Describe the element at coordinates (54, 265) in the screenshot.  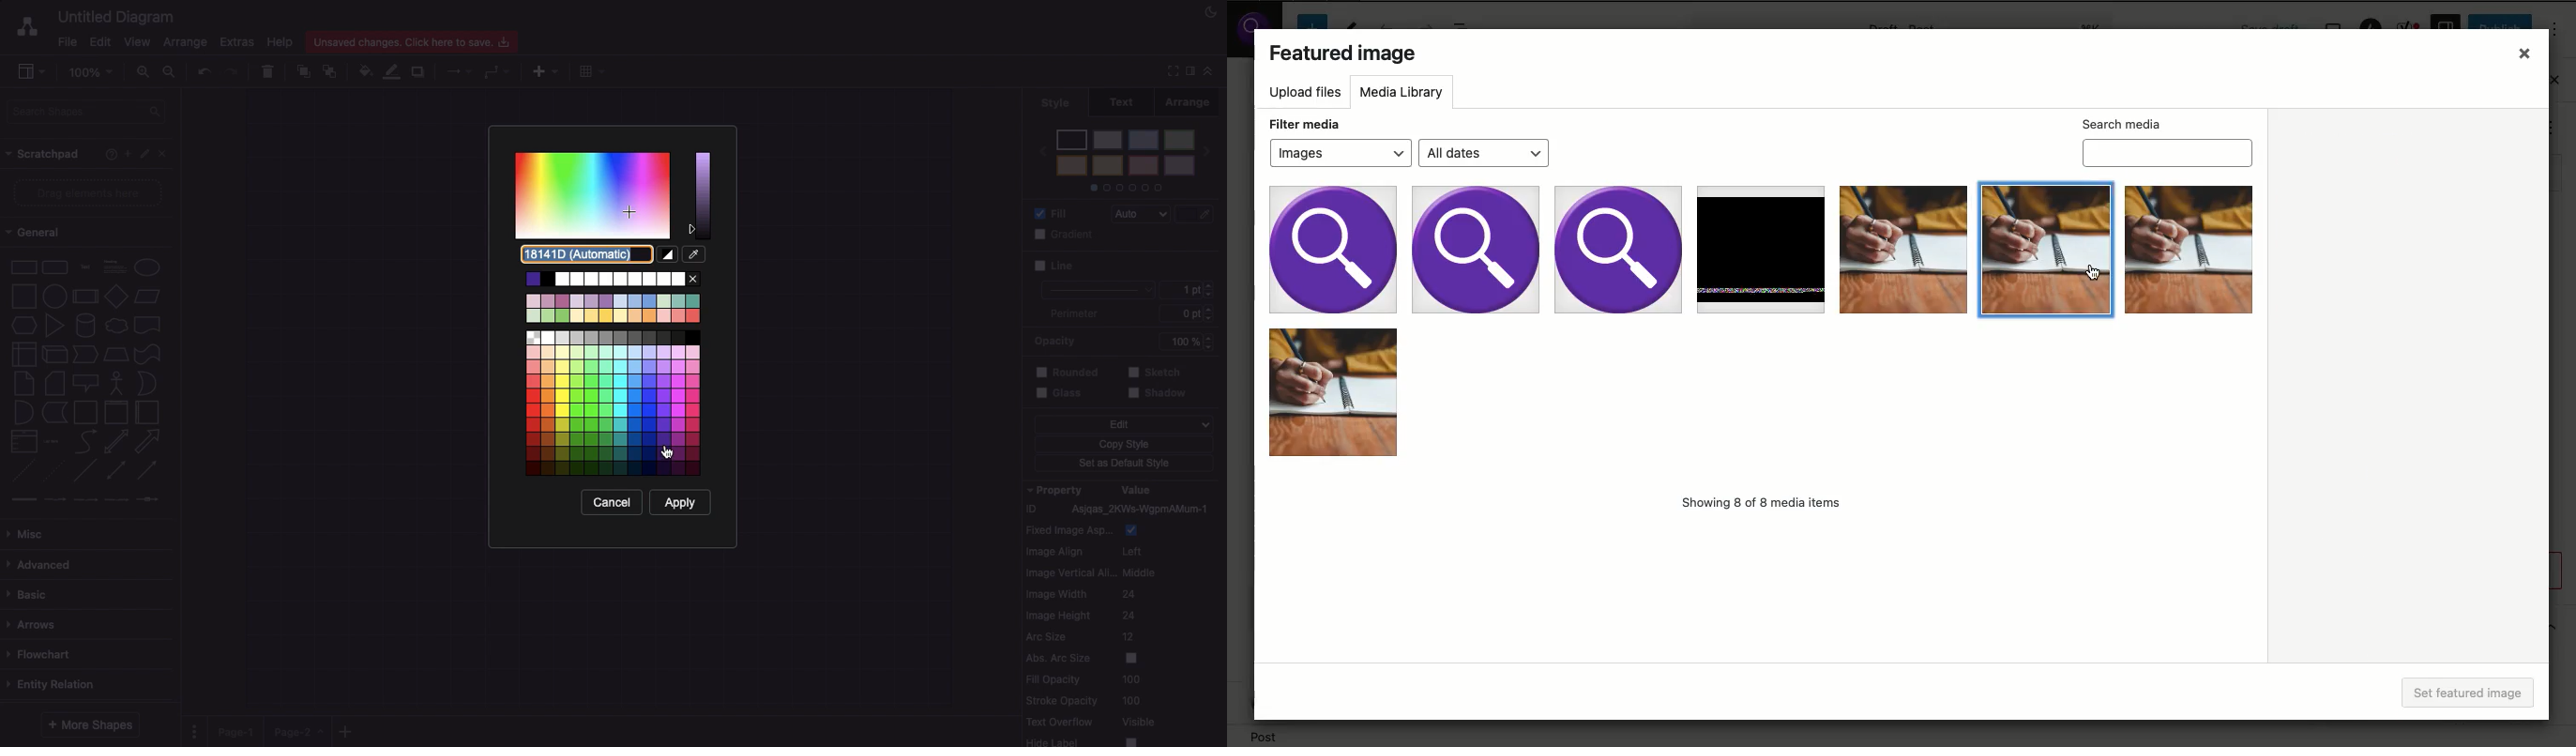
I see `rounded rectangle` at that location.